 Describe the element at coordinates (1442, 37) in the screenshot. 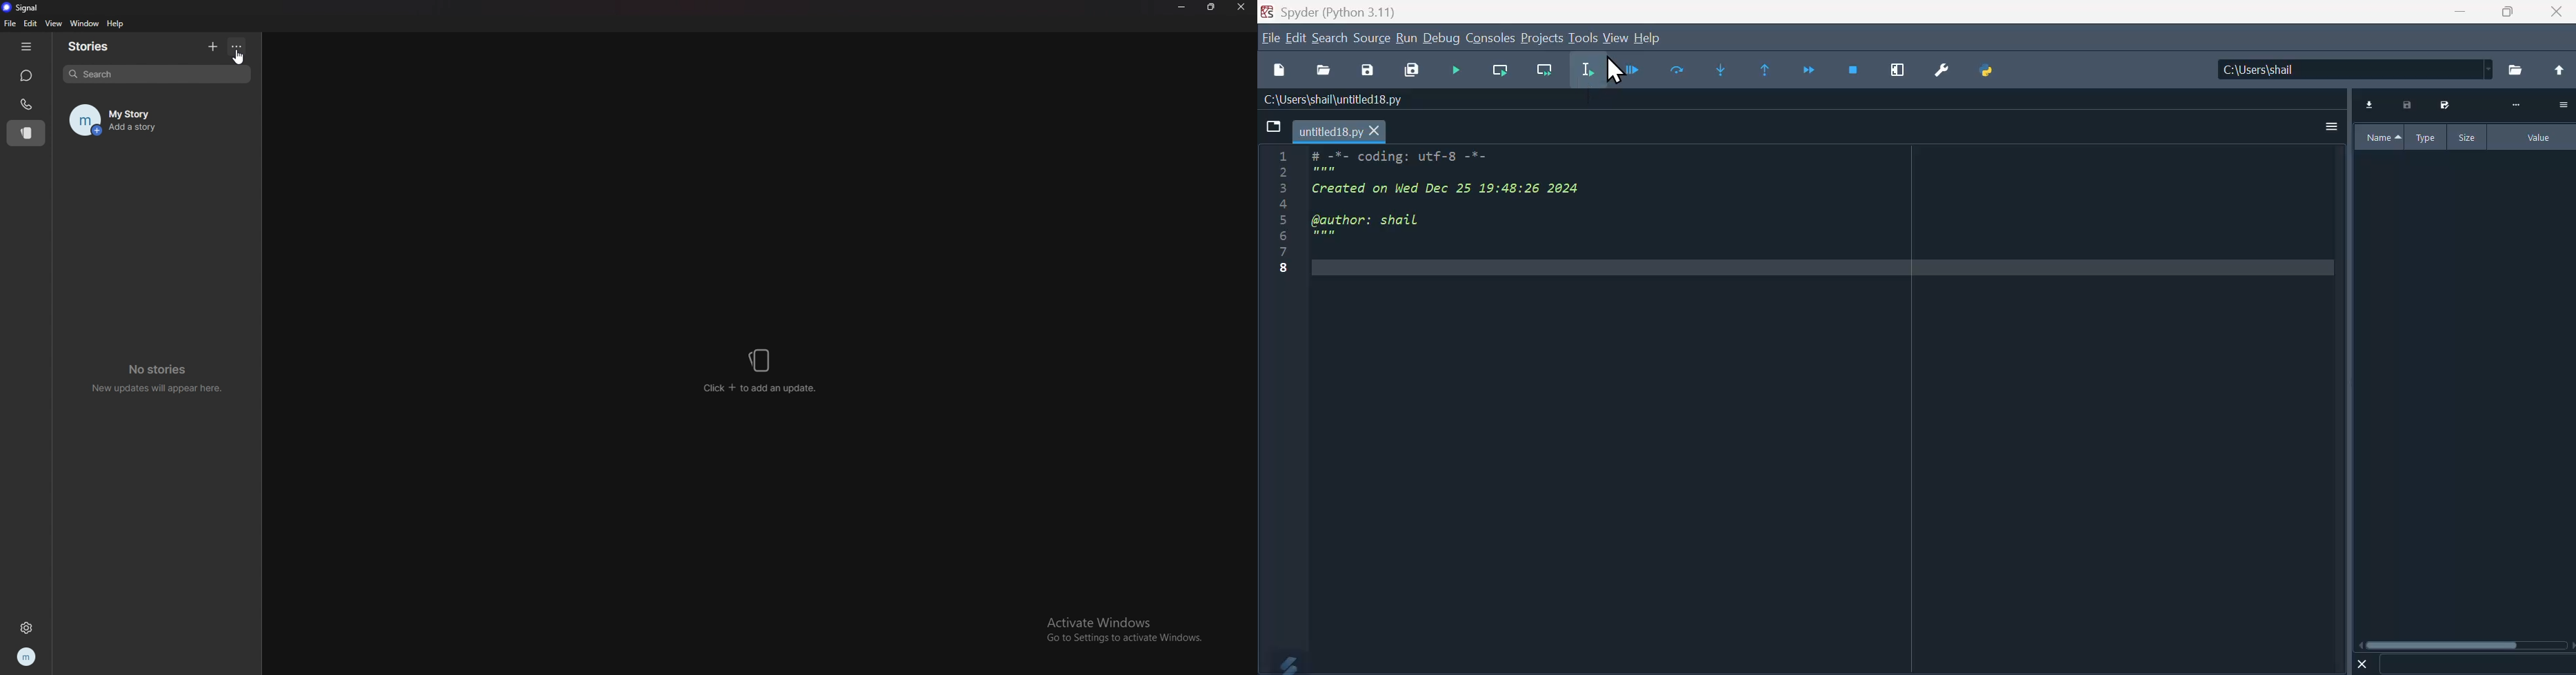

I see `Debug` at that location.